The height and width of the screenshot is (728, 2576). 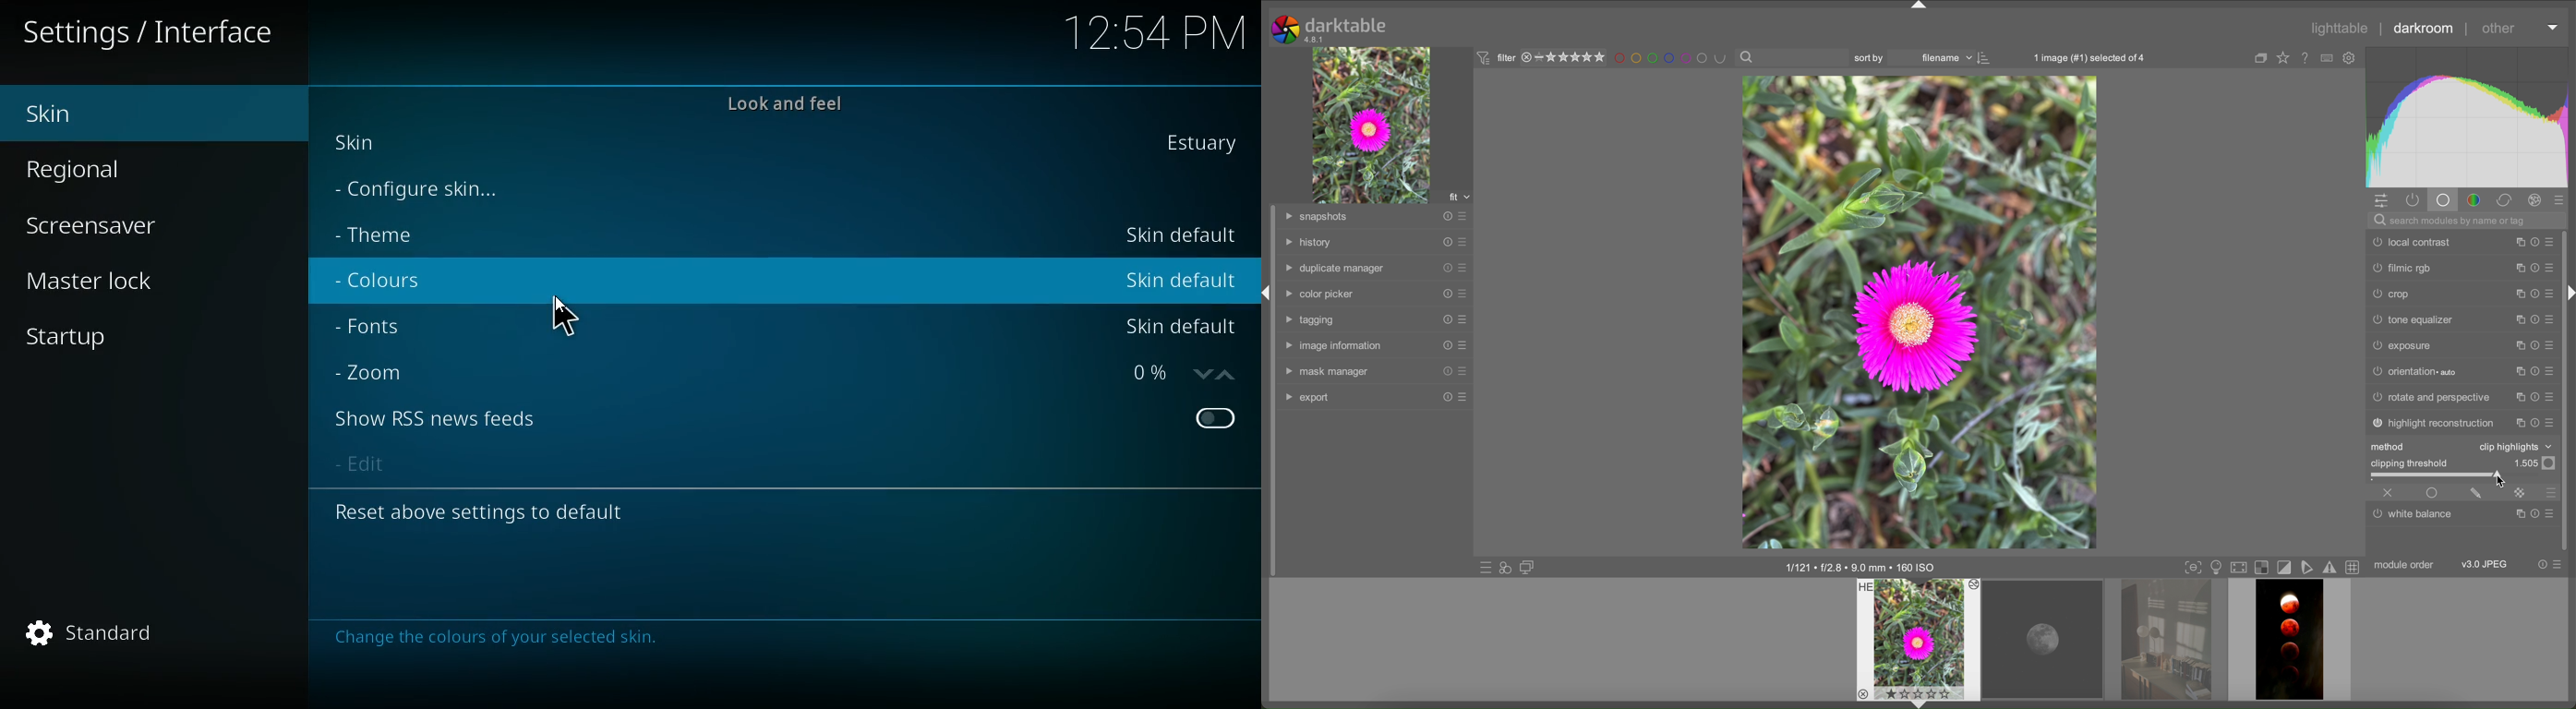 I want to click on reset presets, so click(x=2533, y=399).